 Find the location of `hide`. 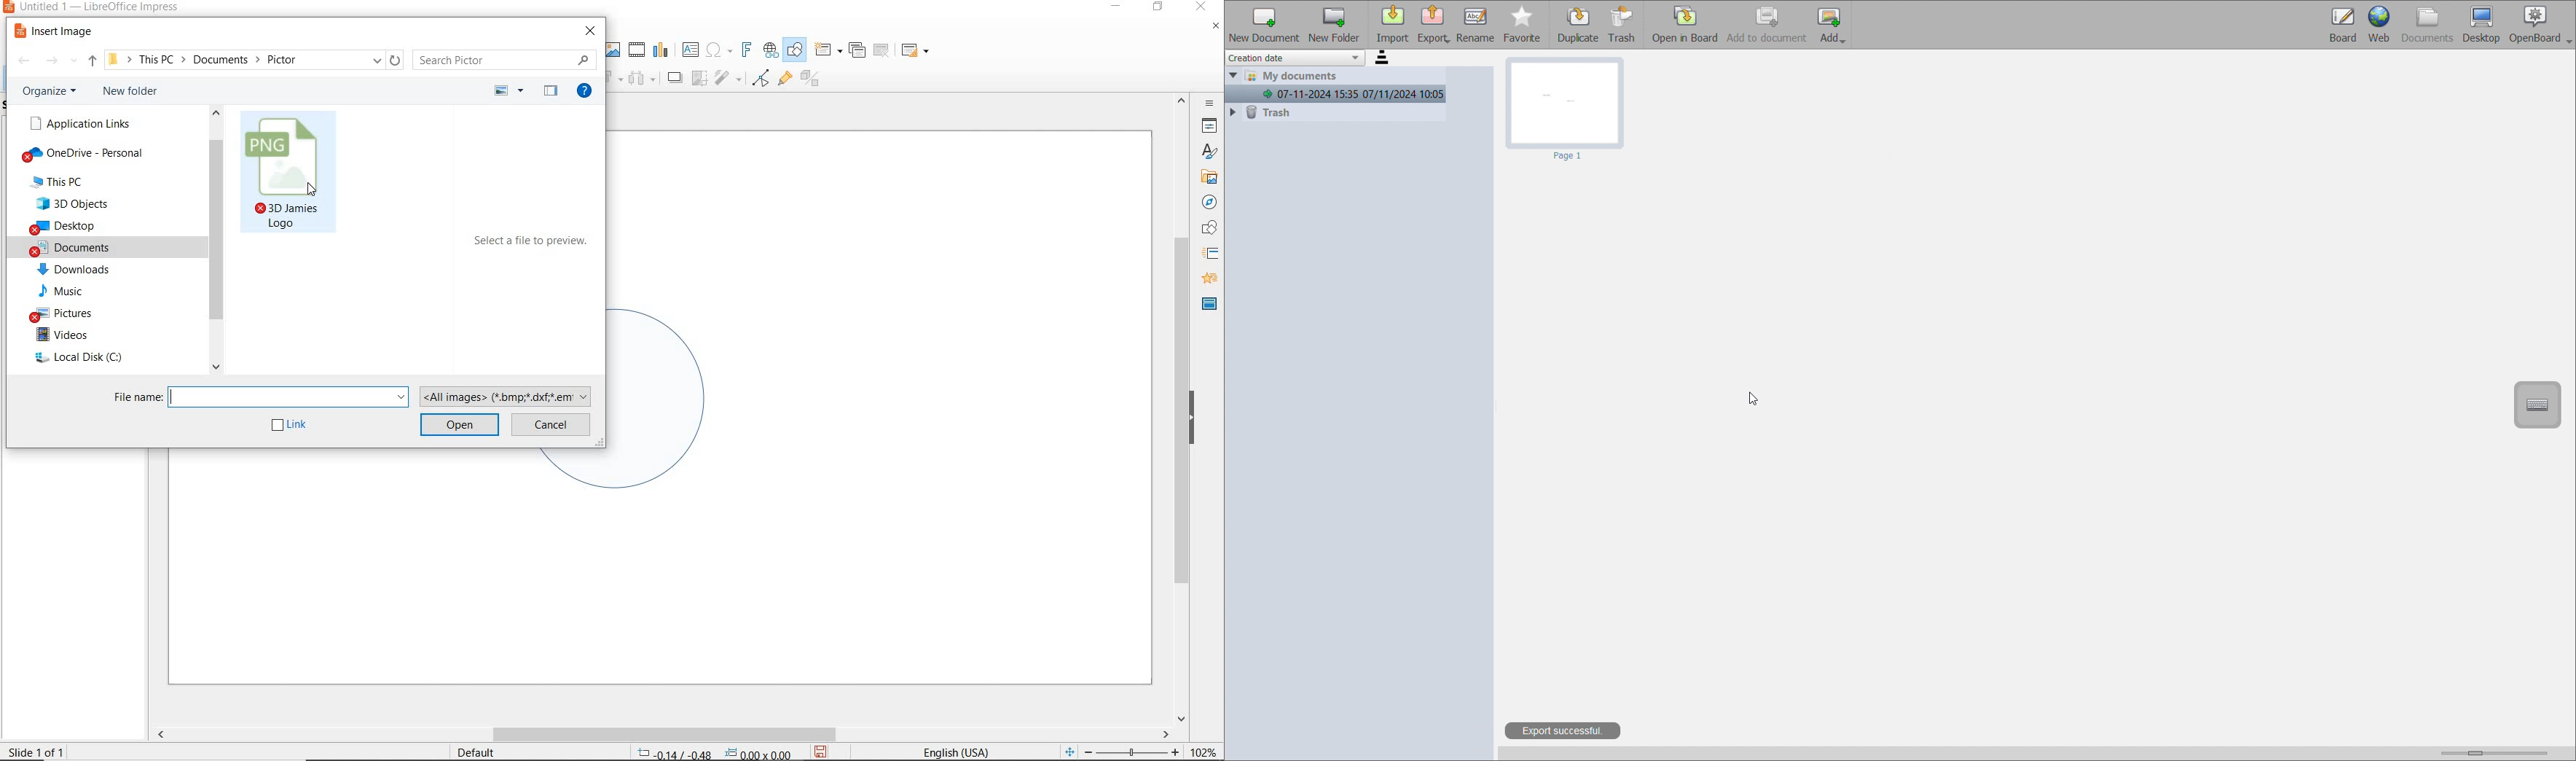

hide is located at coordinates (1192, 419).